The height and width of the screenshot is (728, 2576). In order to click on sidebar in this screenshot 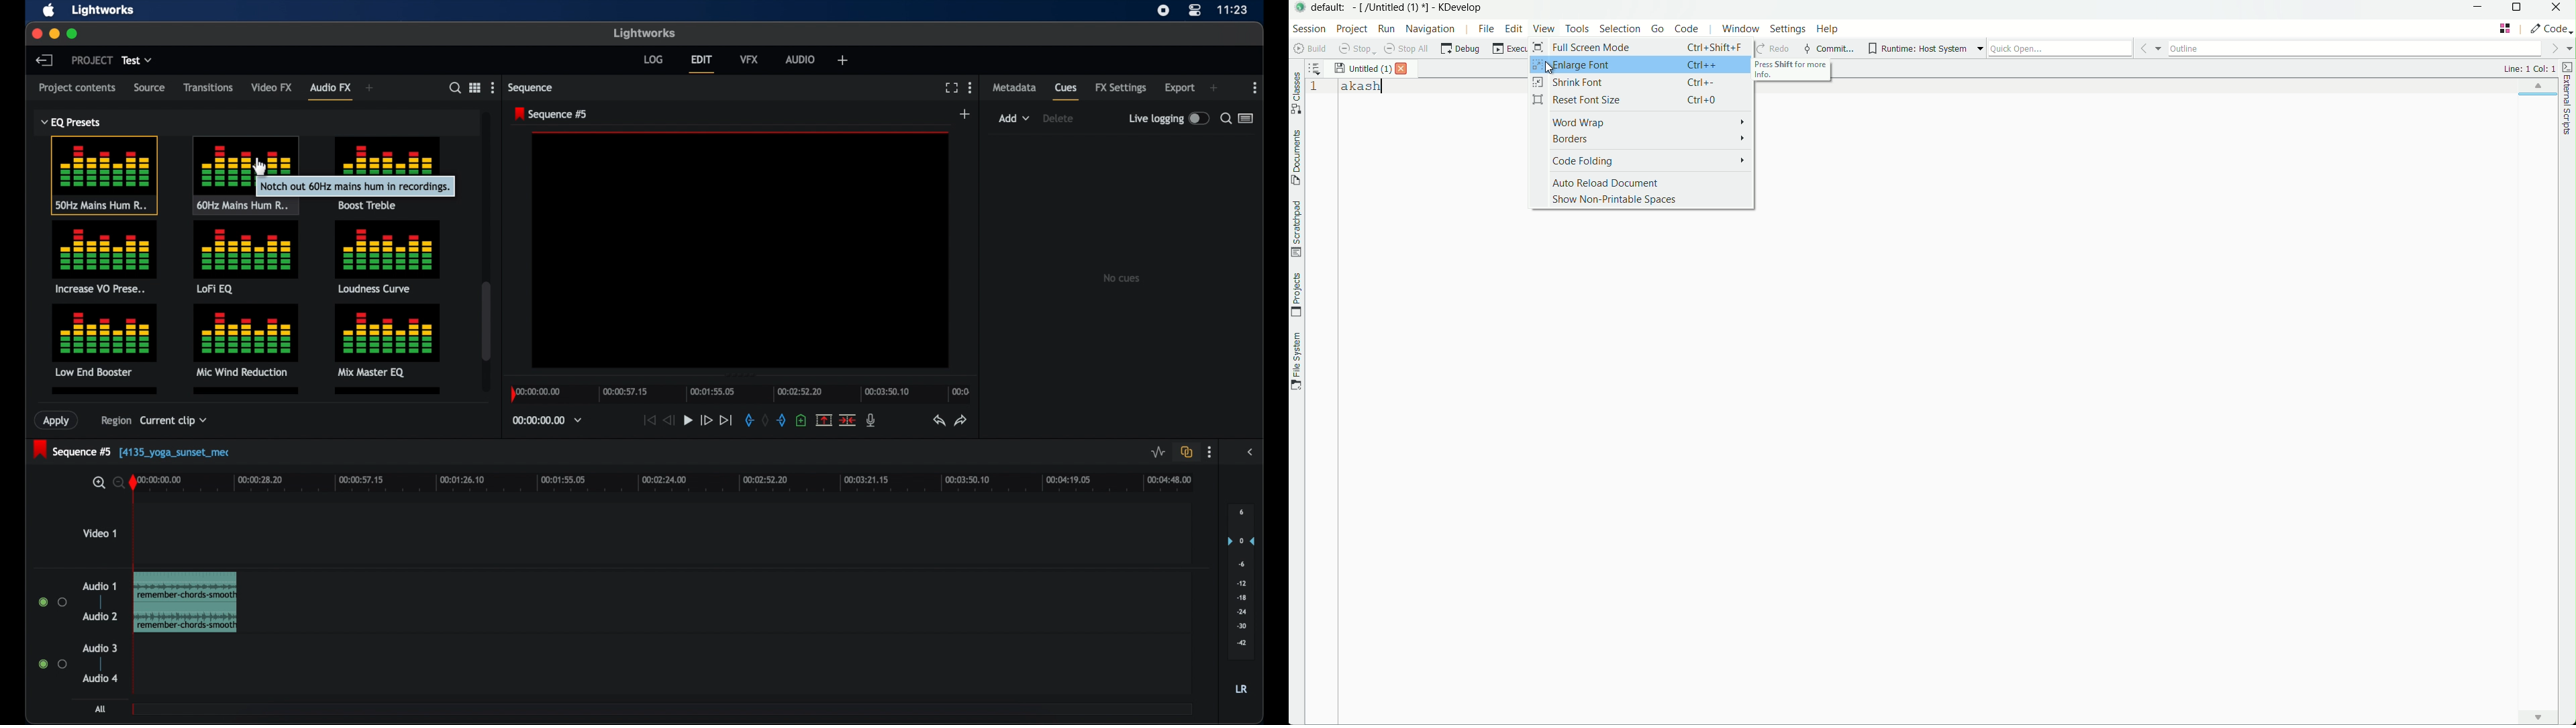, I will do `click(1251, 452)`.